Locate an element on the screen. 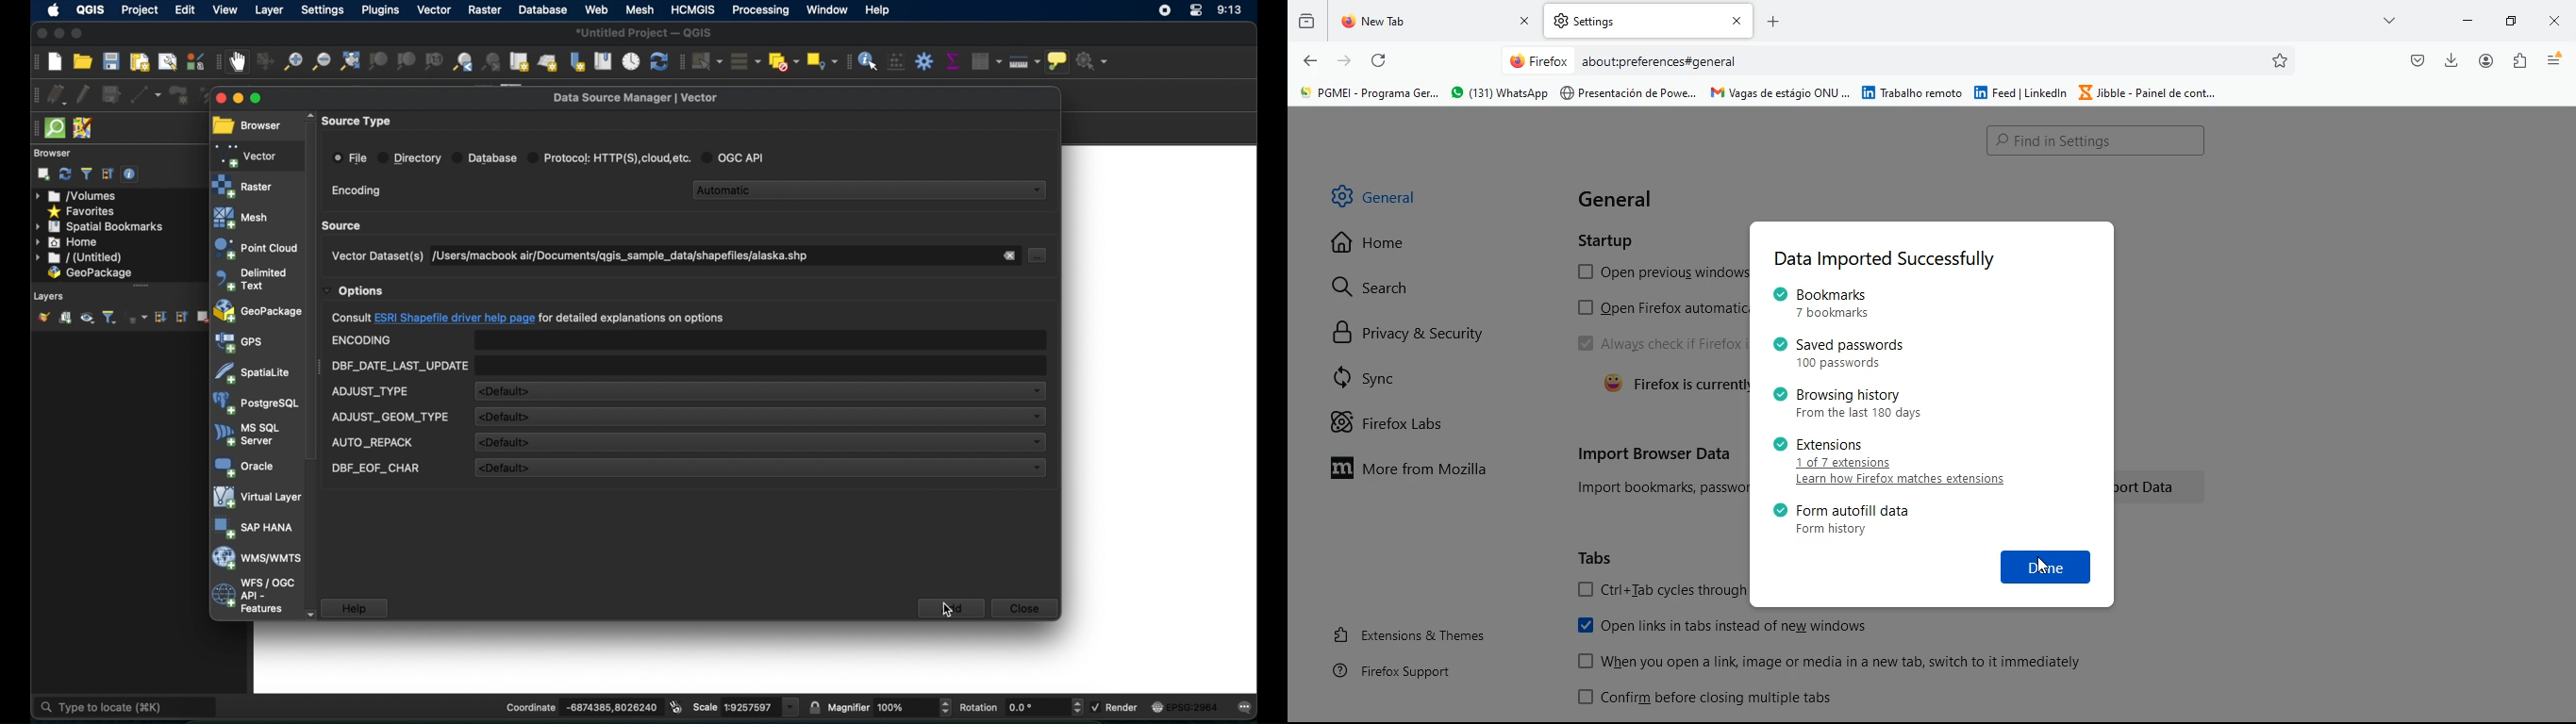 The image size is (2576, 728). plugins is located at coordinates (380, 9).